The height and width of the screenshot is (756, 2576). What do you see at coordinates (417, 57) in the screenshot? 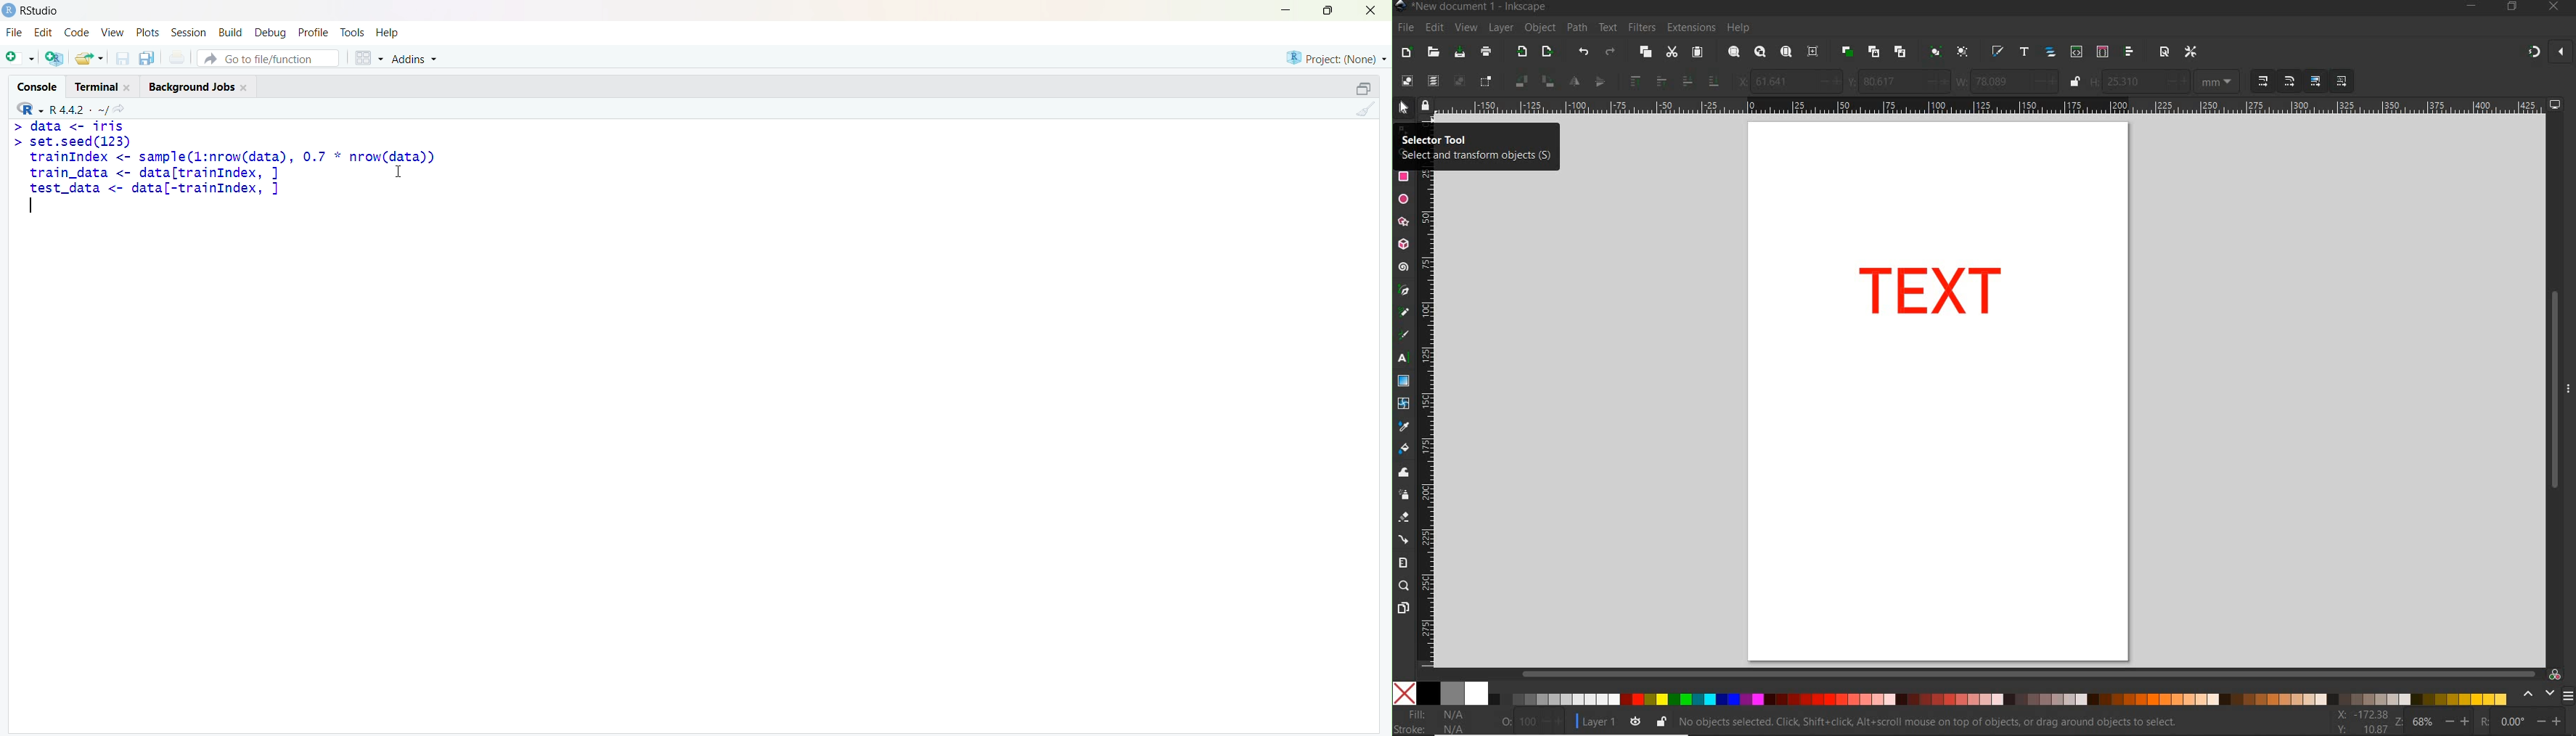
I see `Addins` at bounding box center [417, 57].